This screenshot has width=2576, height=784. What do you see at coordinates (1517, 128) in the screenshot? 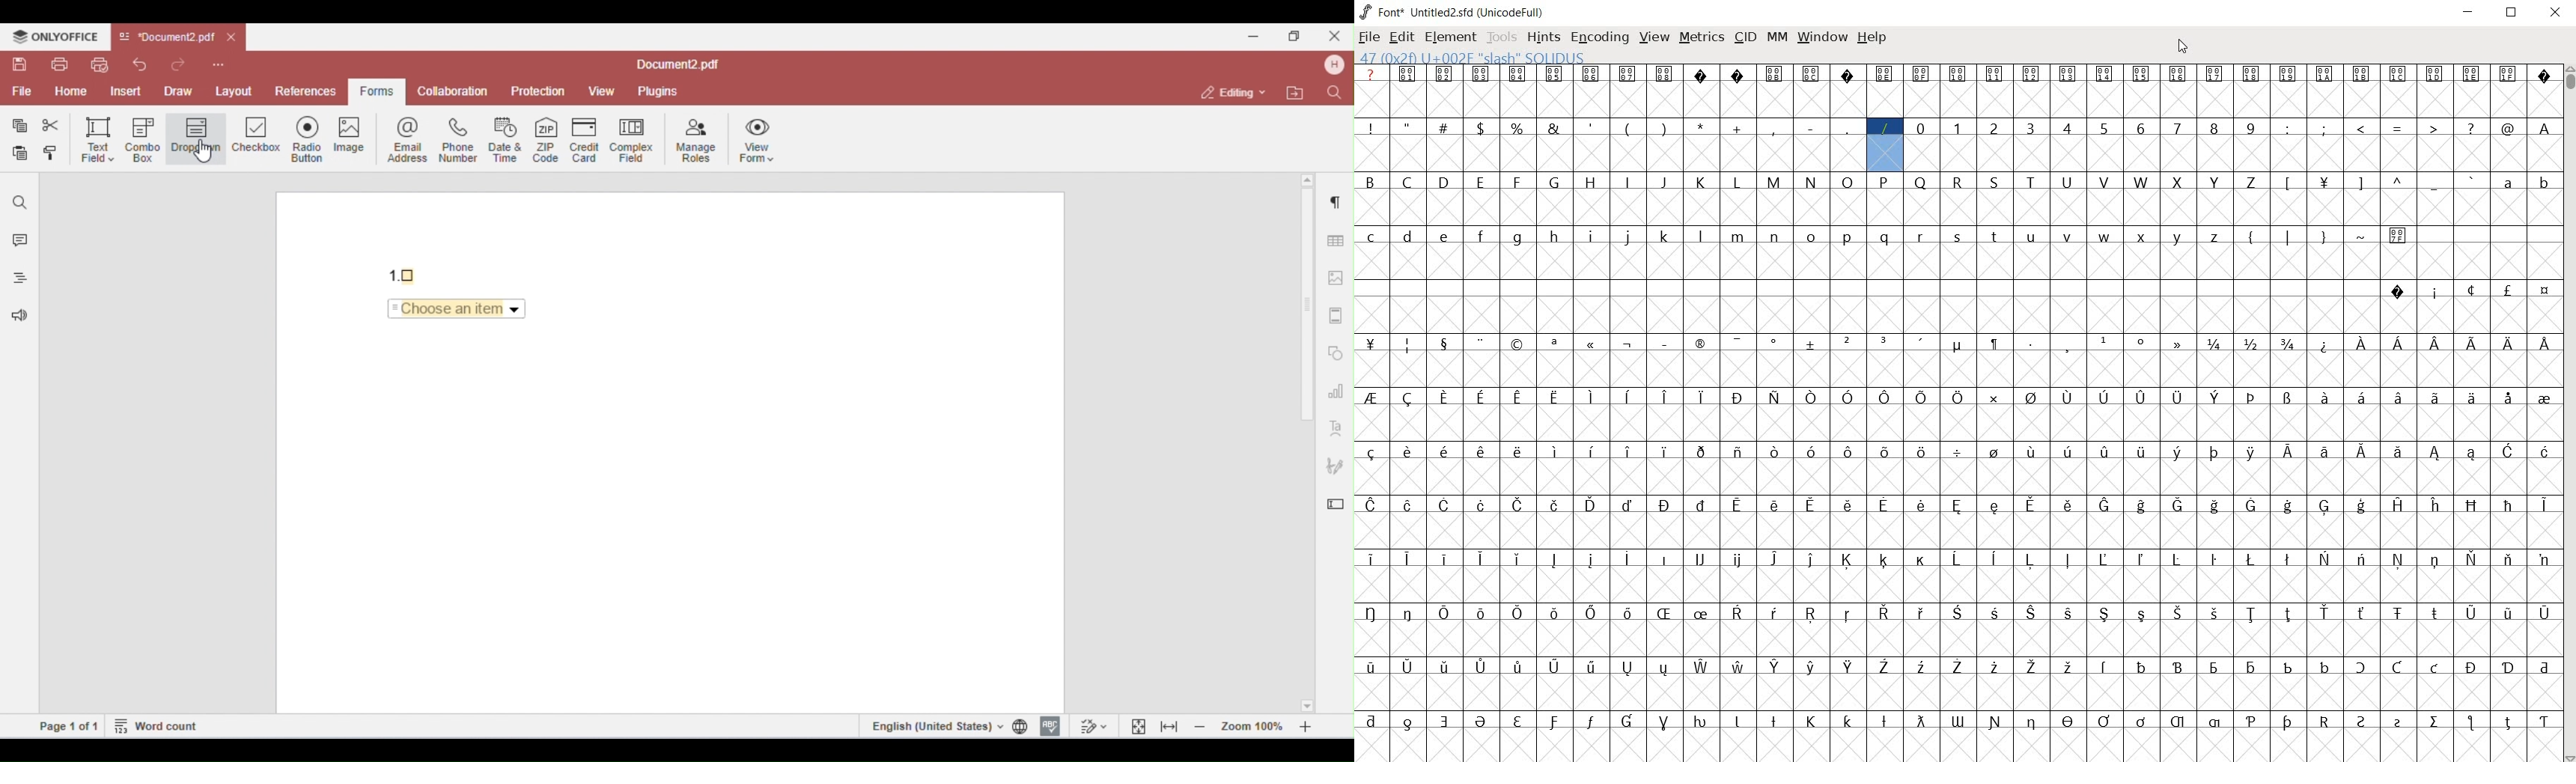
I see `glyph` at bounding box center [1517, 128].